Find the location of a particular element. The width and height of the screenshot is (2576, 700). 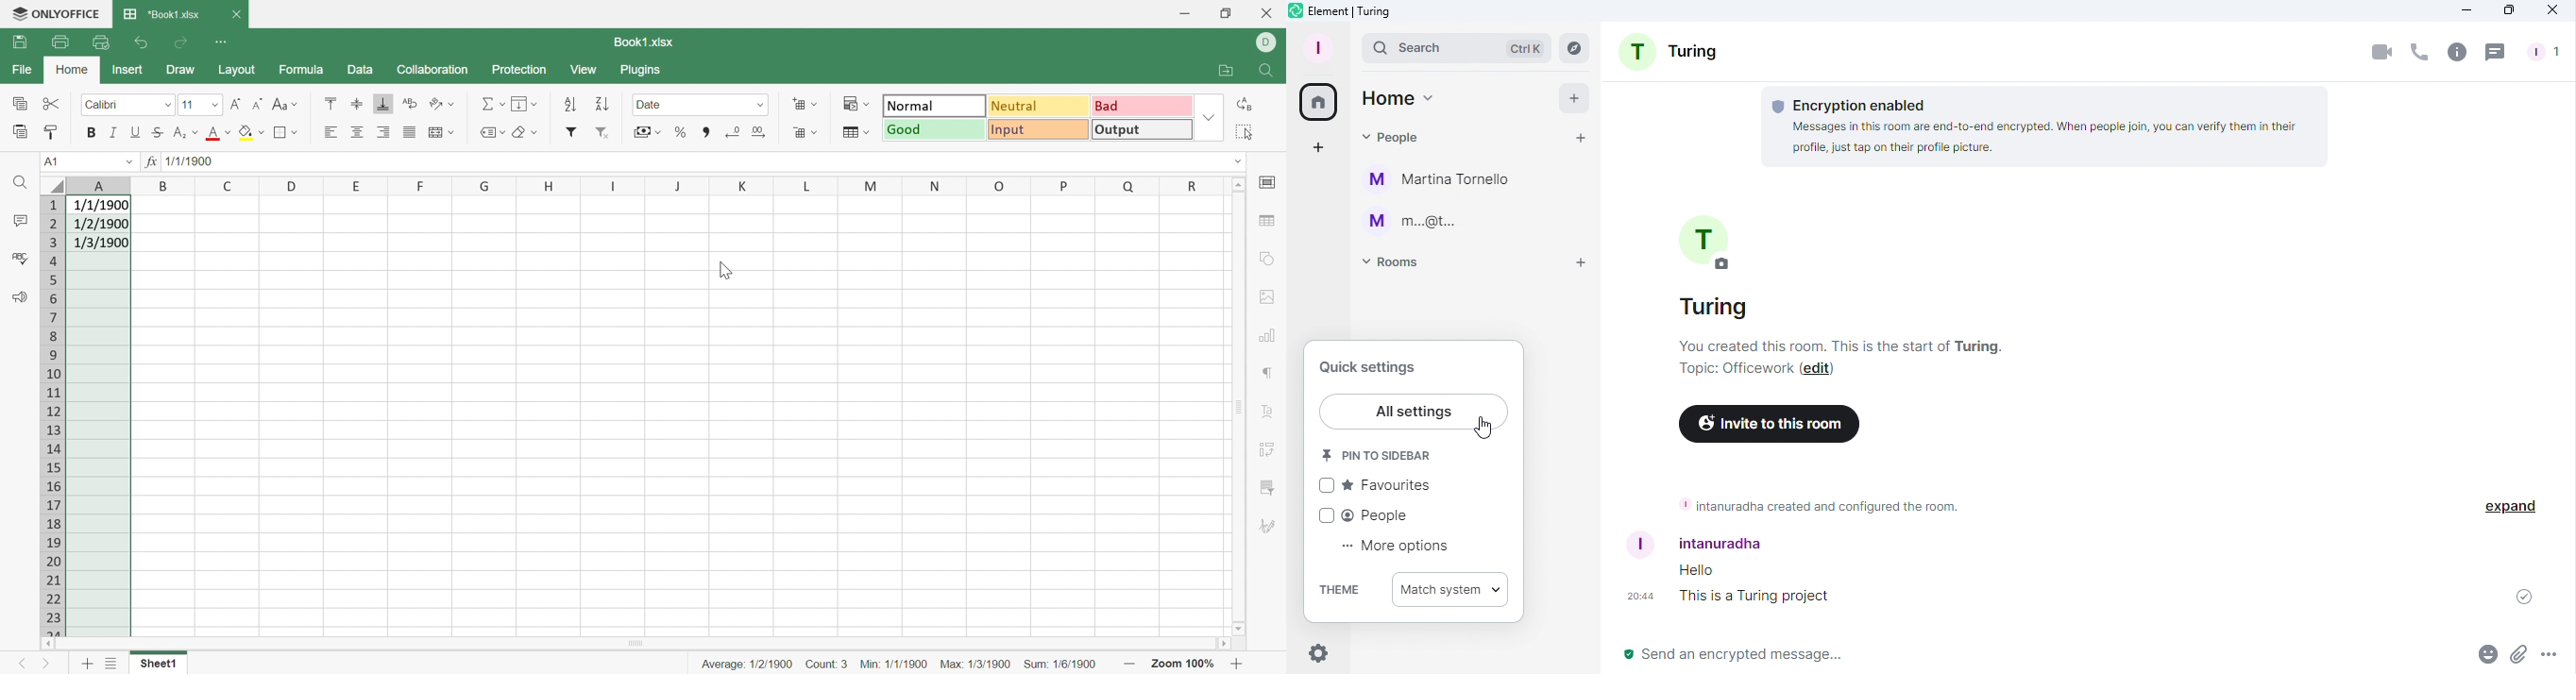

View is located at coordinates (584, 70).